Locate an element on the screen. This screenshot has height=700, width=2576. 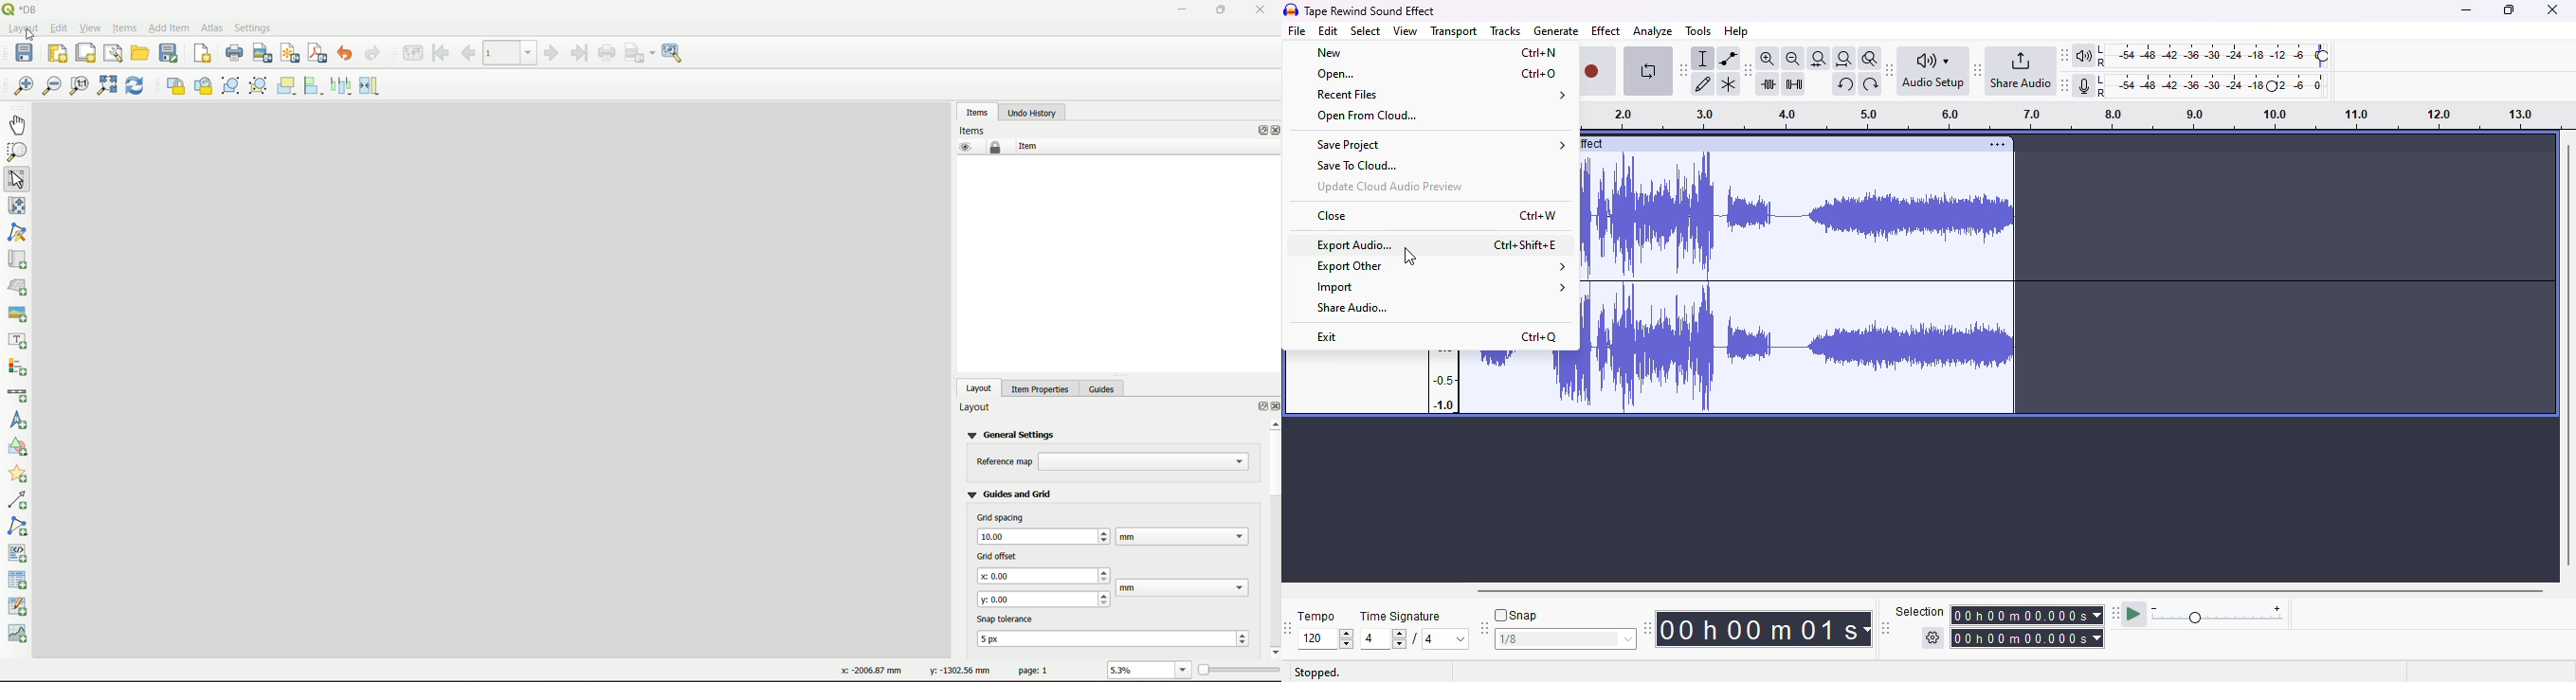
item is located at coordinates (1027, 146).